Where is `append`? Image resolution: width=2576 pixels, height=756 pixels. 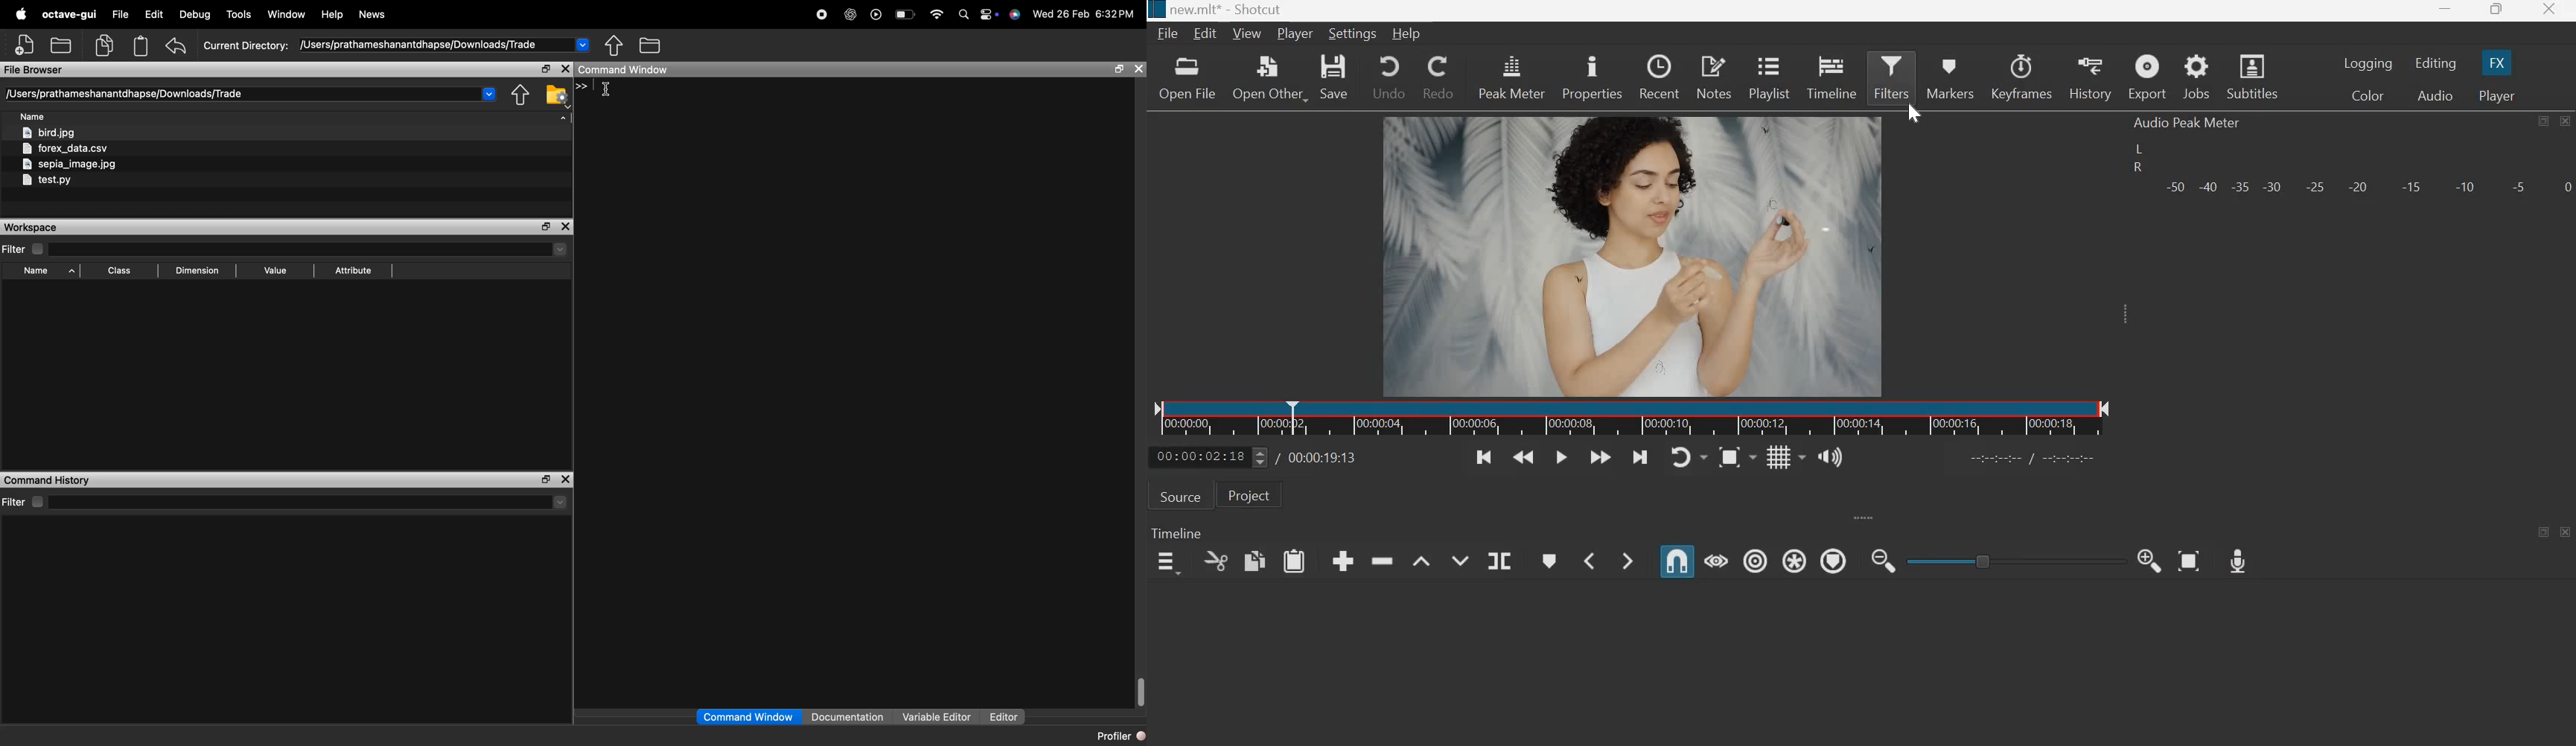
append is located at coordinates (1343, 562).